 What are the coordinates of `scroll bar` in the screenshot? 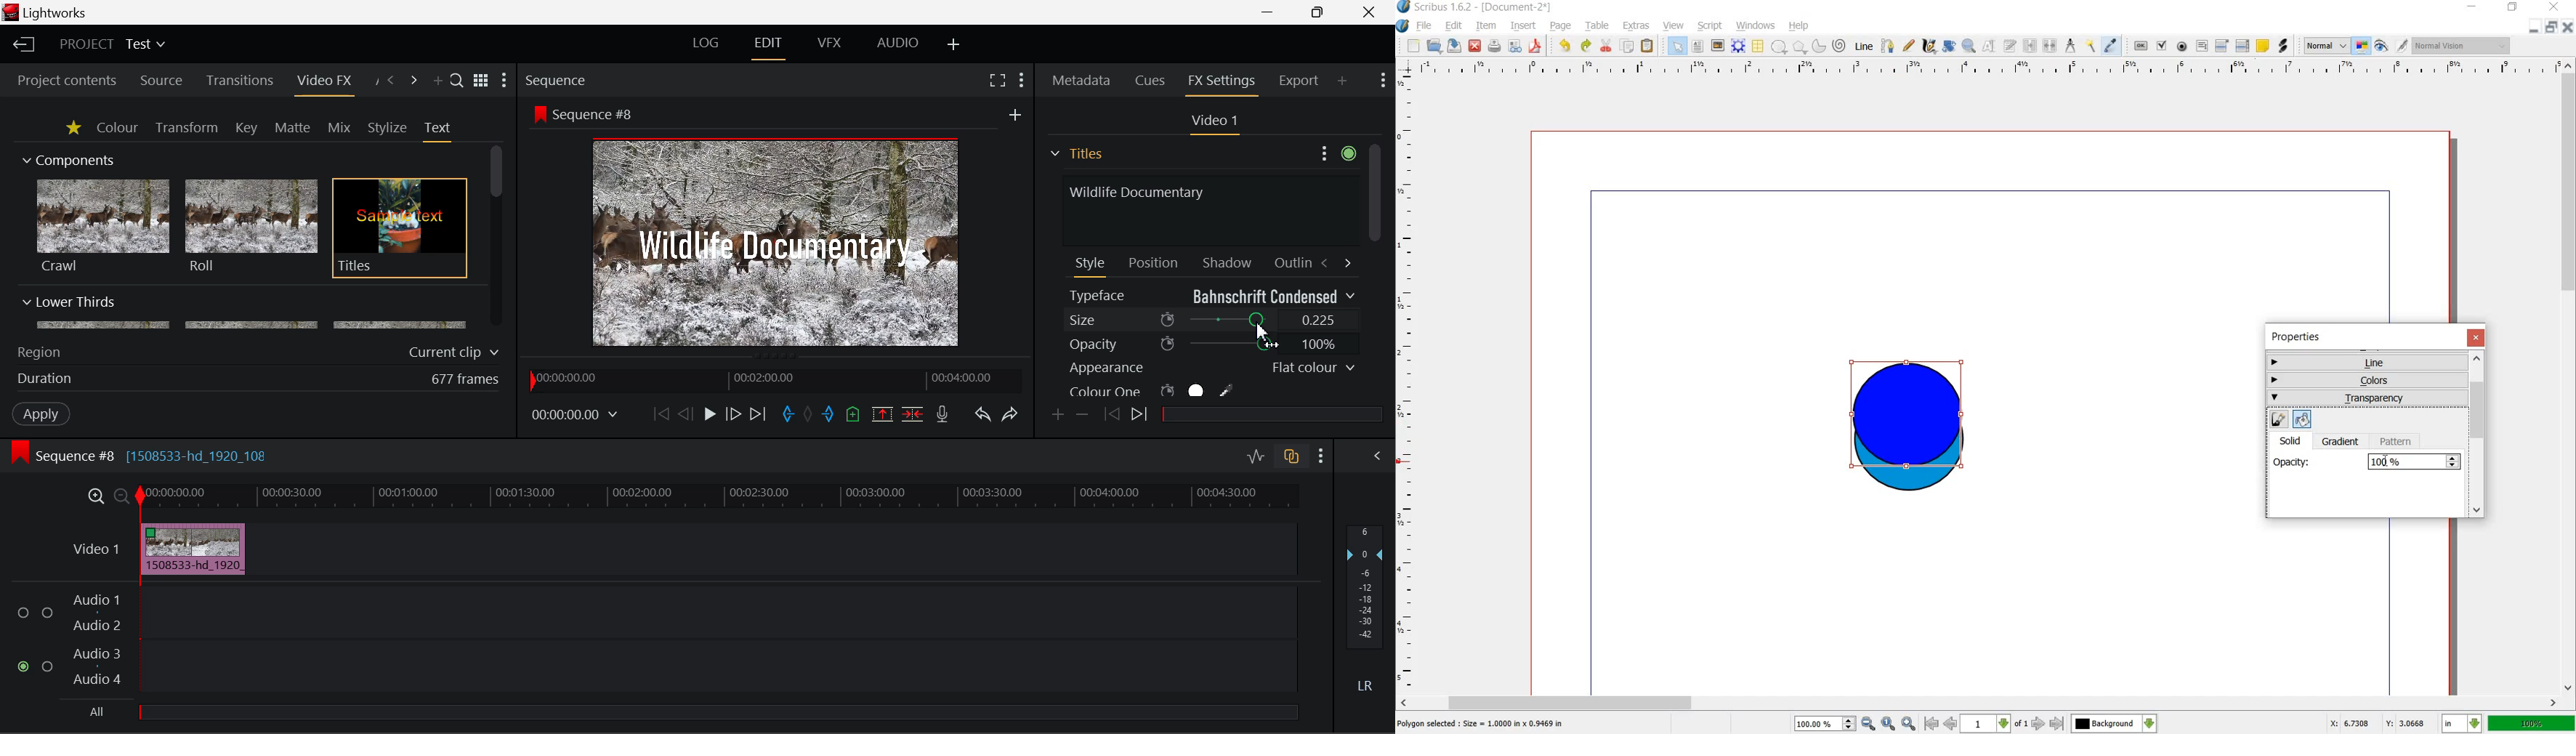 It's located at (2569, 374).